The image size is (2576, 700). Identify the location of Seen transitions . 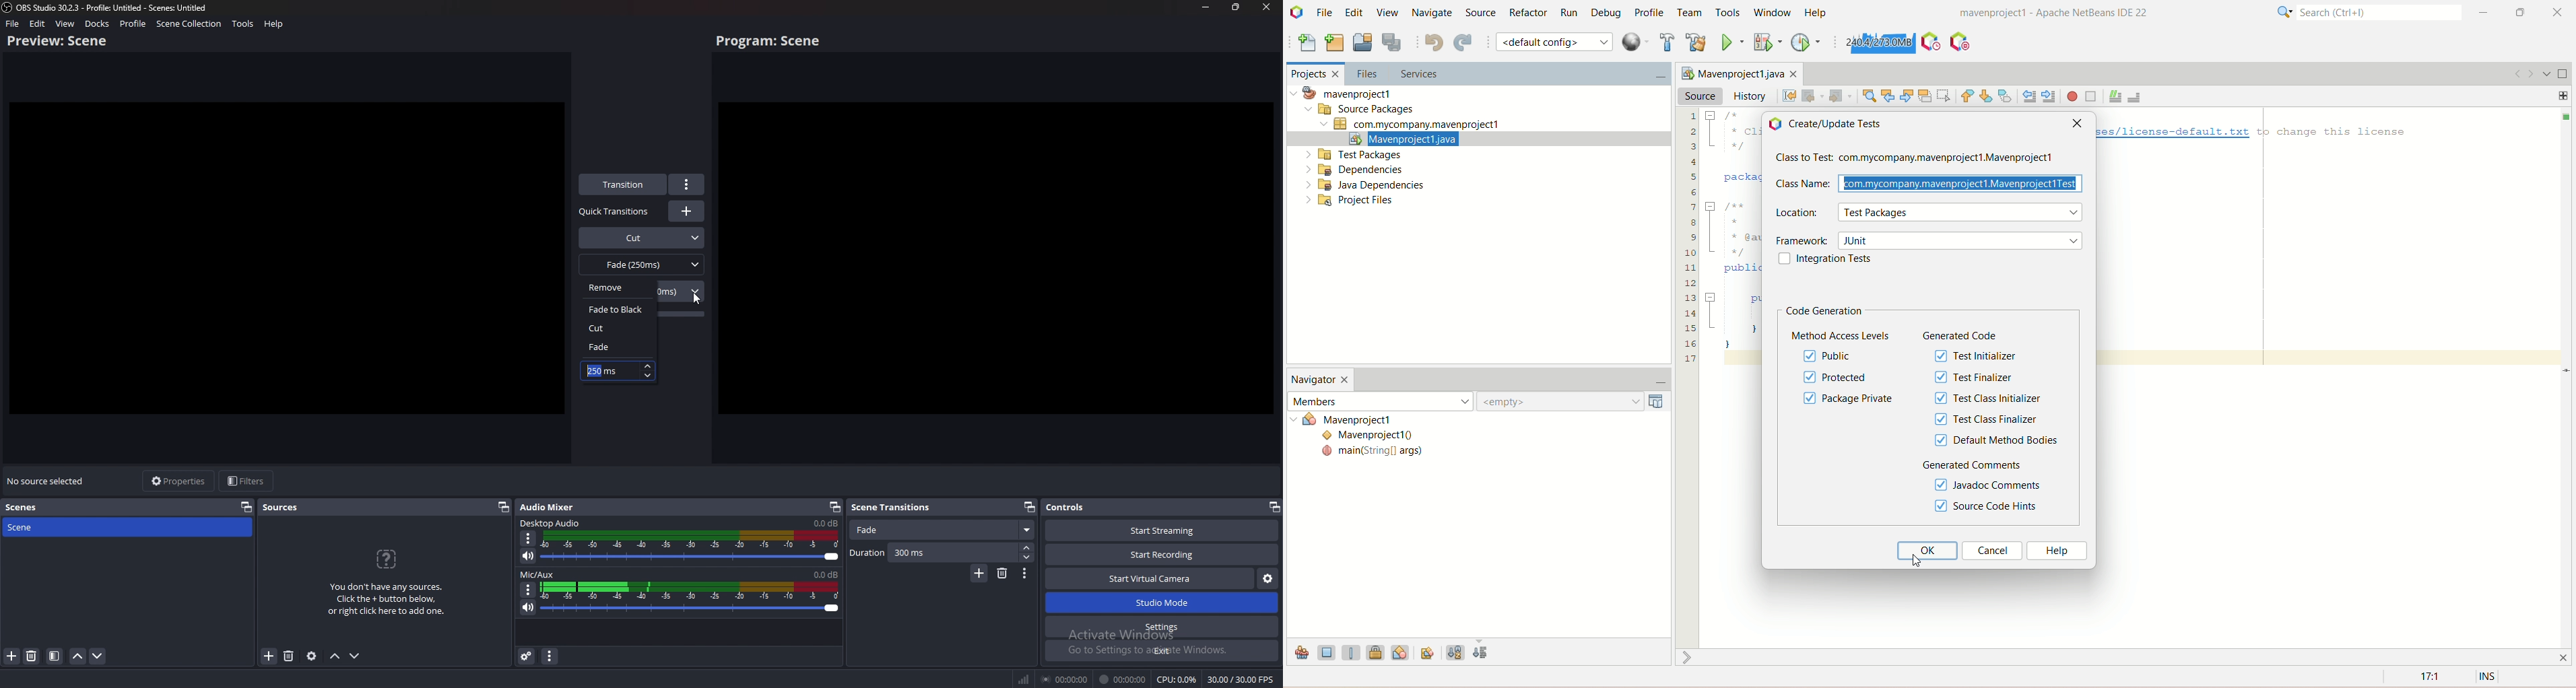
(895, 506).